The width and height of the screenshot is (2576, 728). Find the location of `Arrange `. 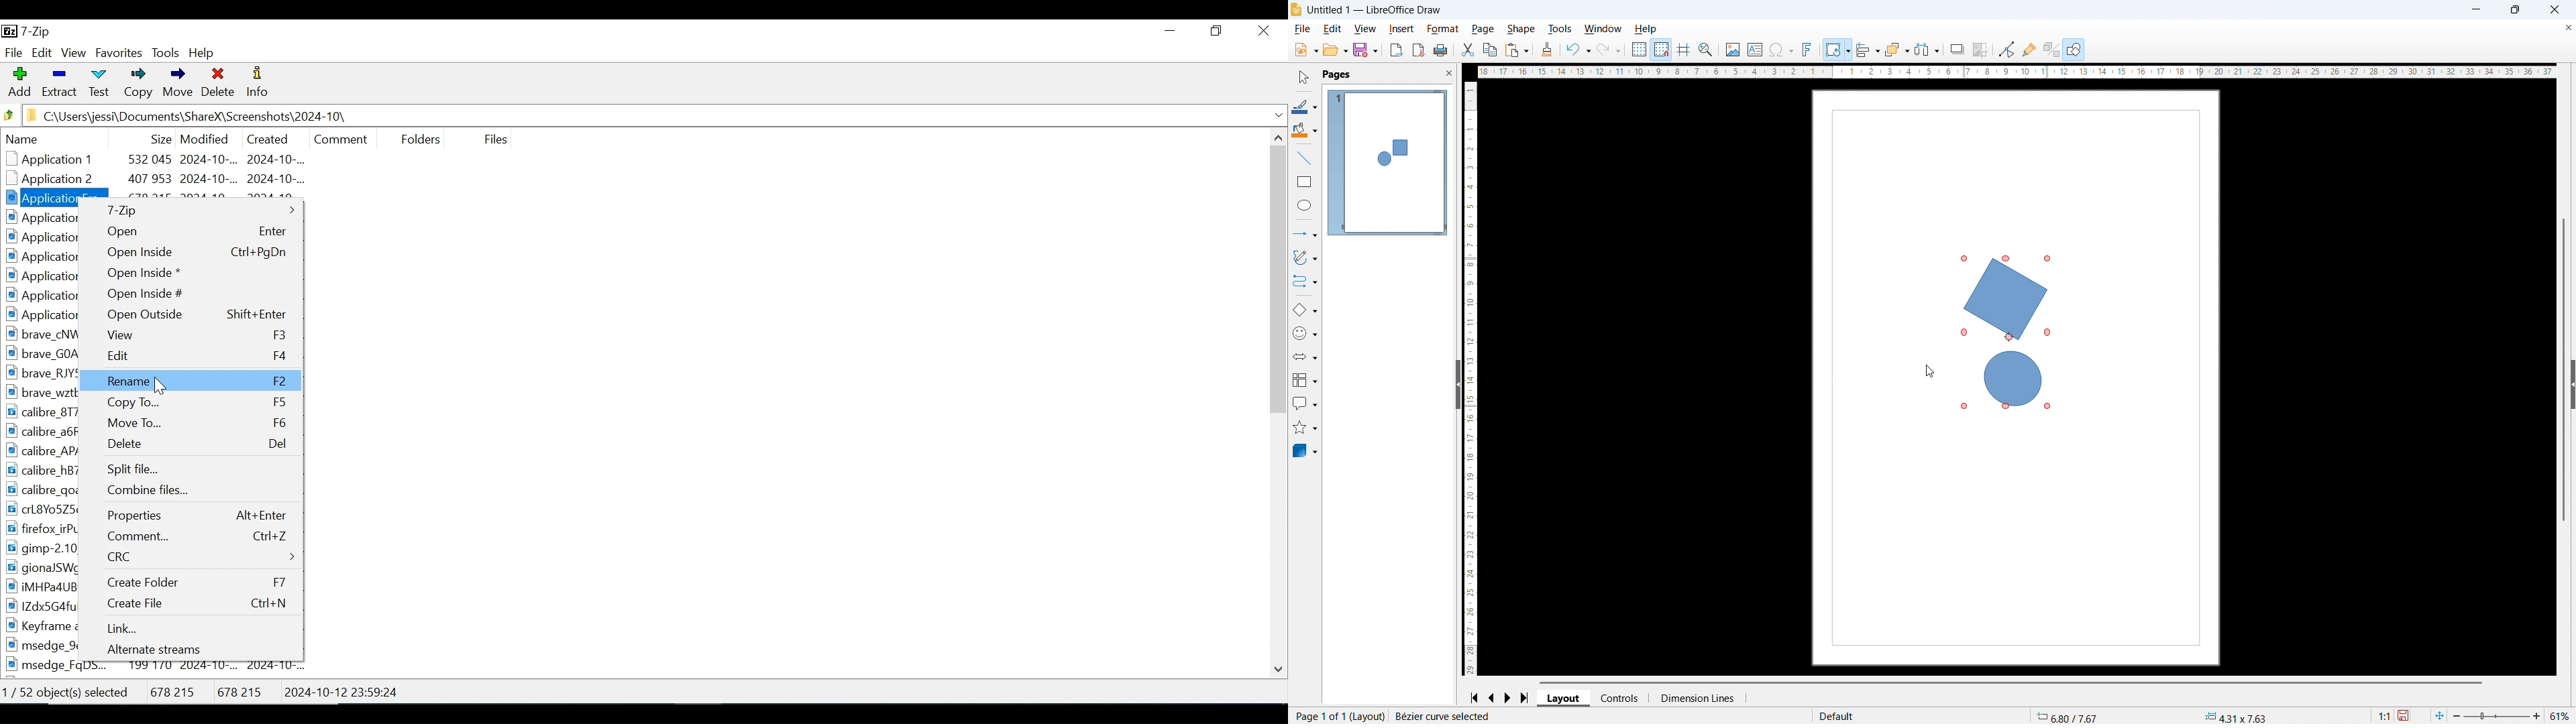

Arrange  is located at coordinates (1898, 49).